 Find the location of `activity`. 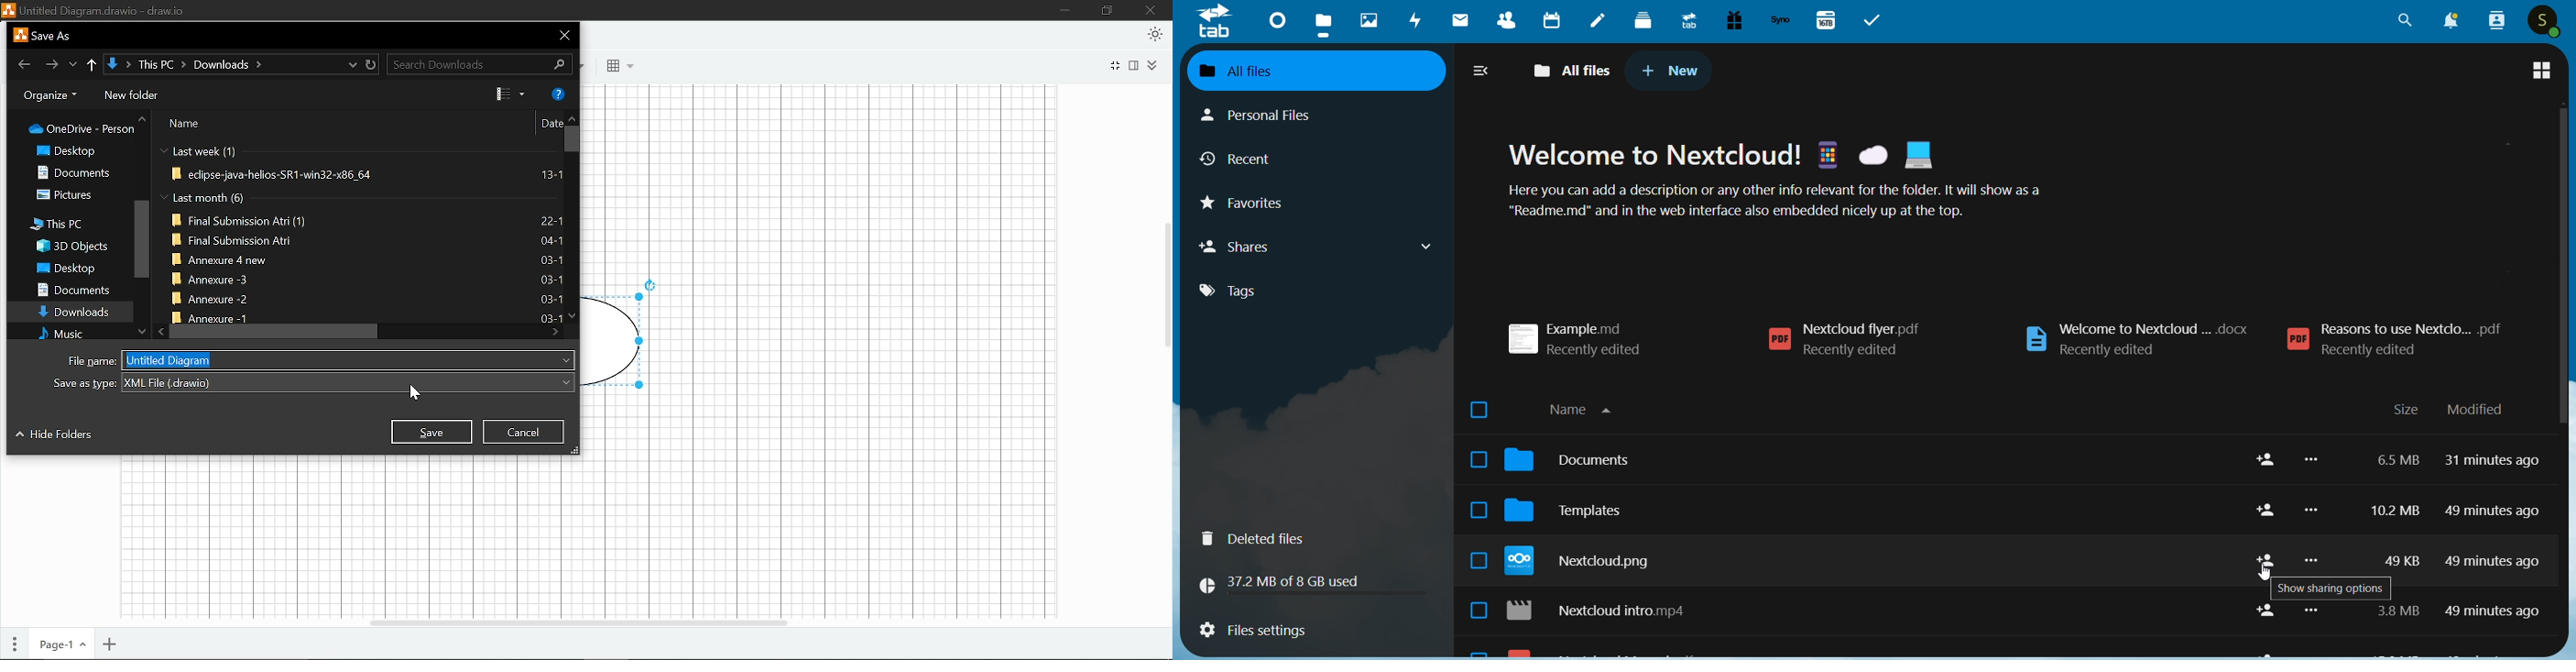

activity is located at coordinates (1417, 23).